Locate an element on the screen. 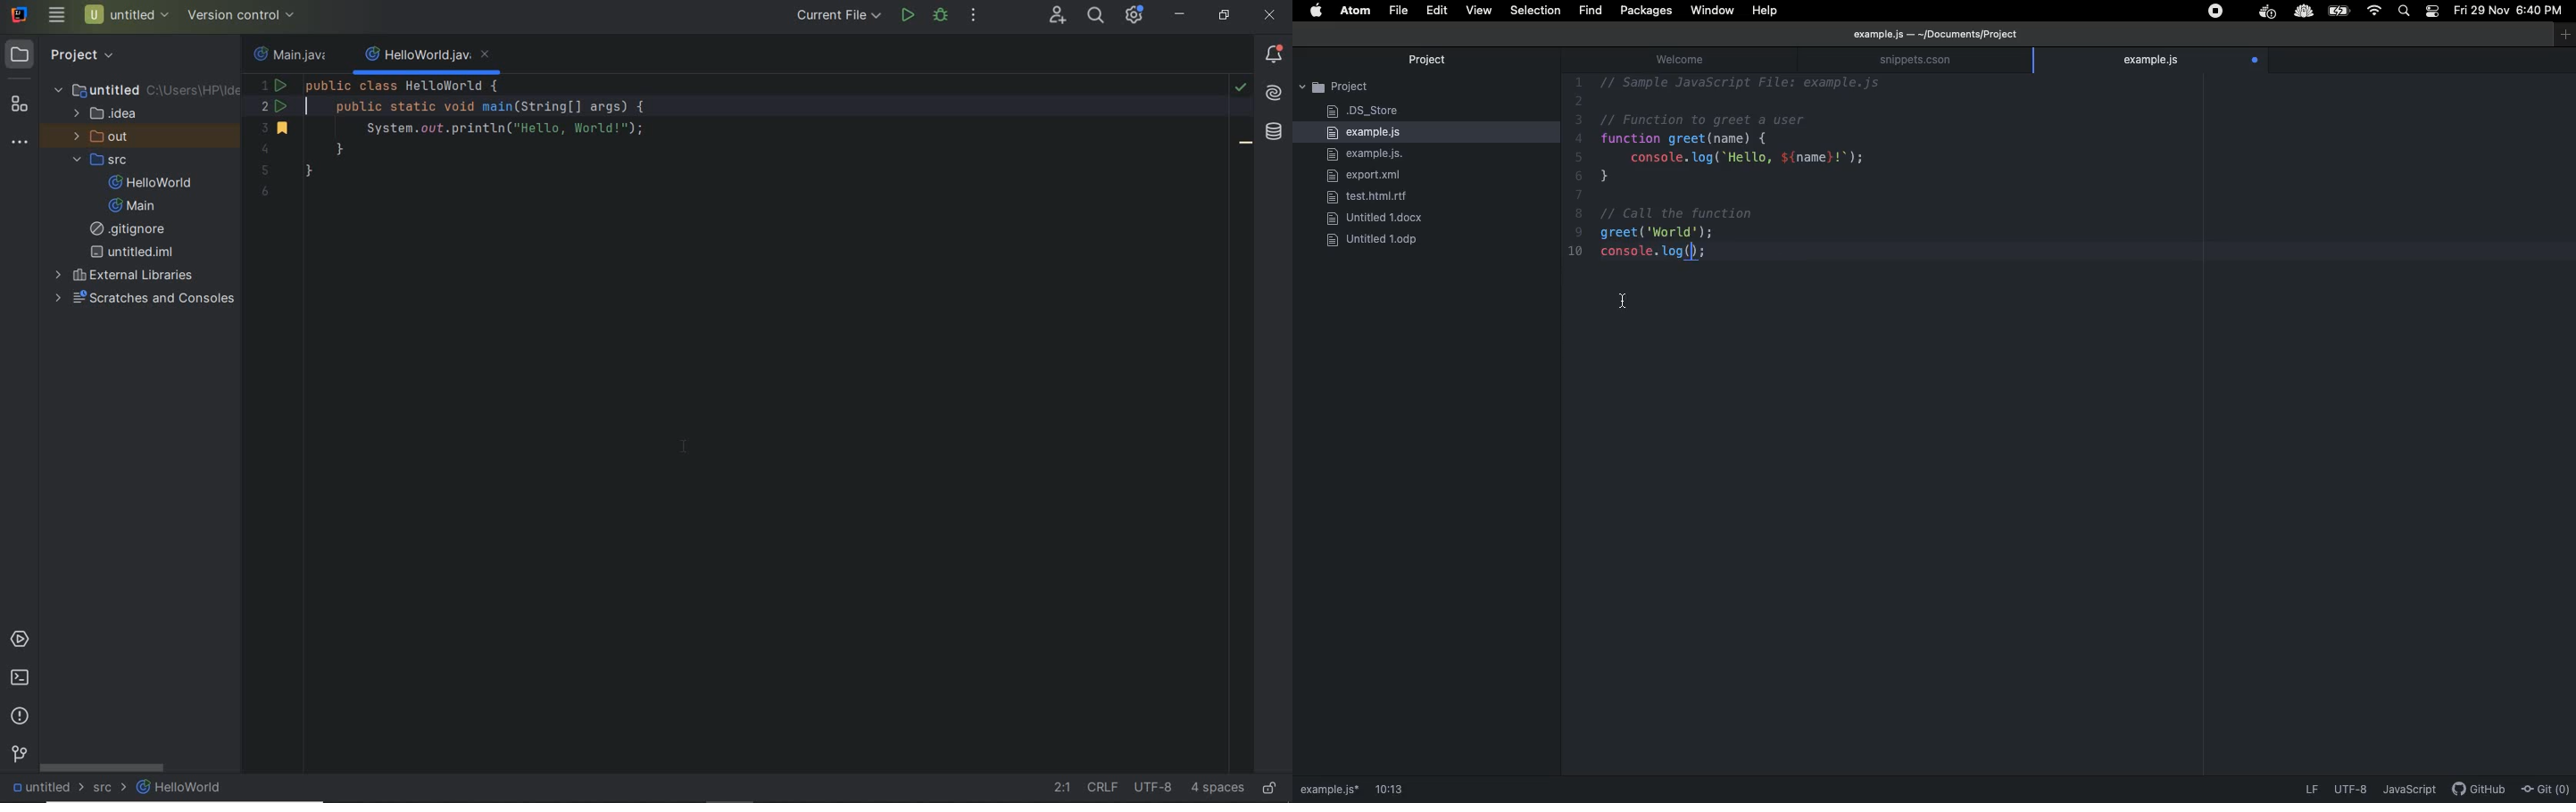 This screenshot has width=2576, height=812. Packages is located at coordinates (1649, 12).